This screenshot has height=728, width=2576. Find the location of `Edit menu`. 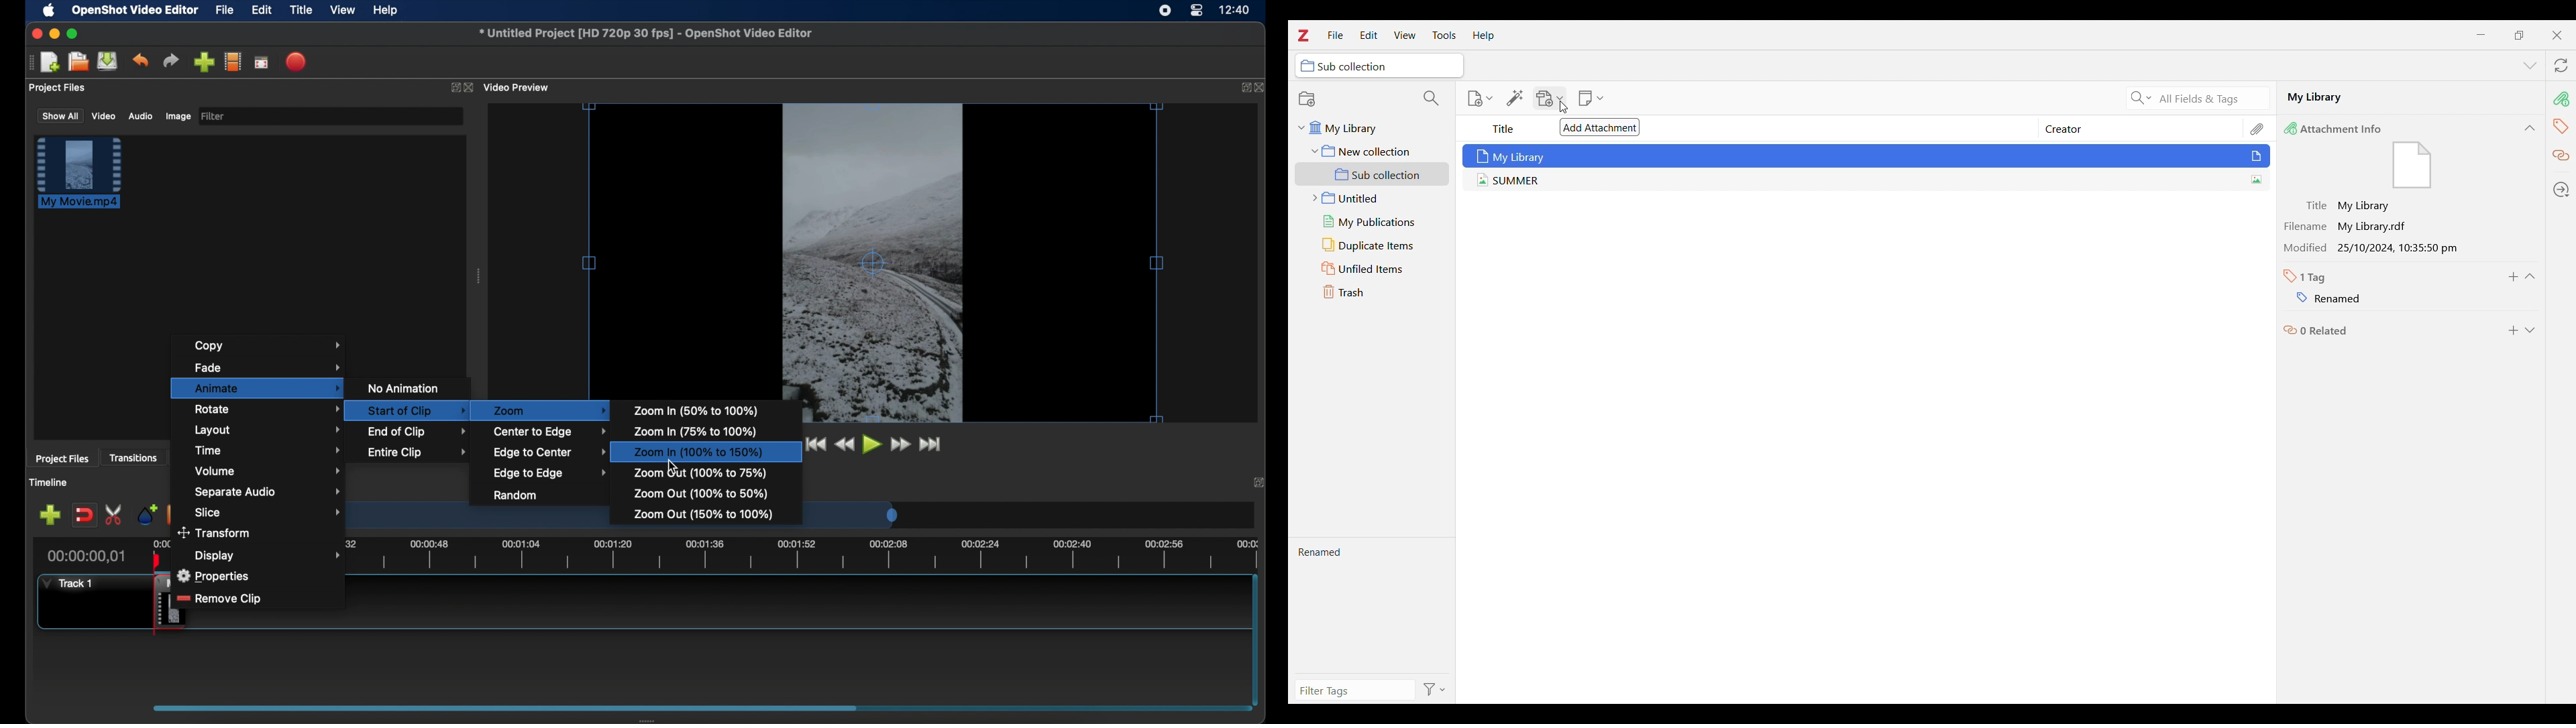

Edit menu is located at coordinates (1369, 35).